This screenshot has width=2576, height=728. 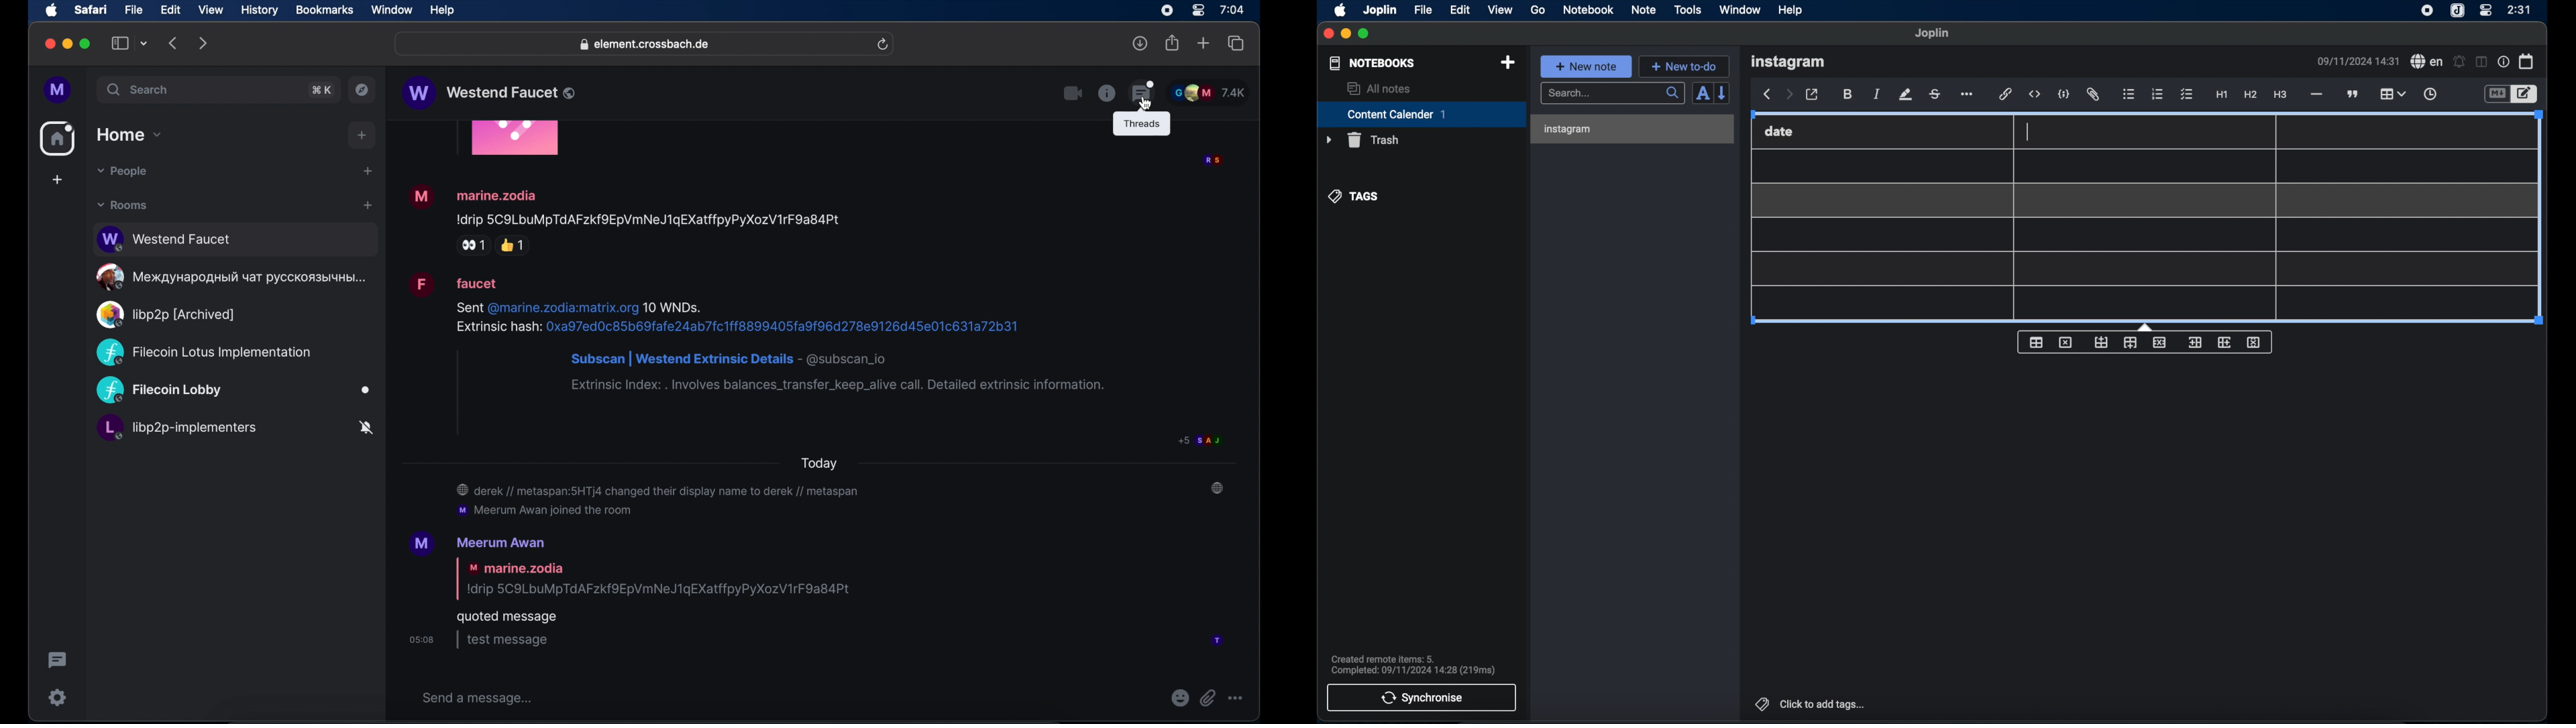 What do you see at coordinates (1966, 94) in the screenshot?
I see `more options` at bounding box center [1966, 94].